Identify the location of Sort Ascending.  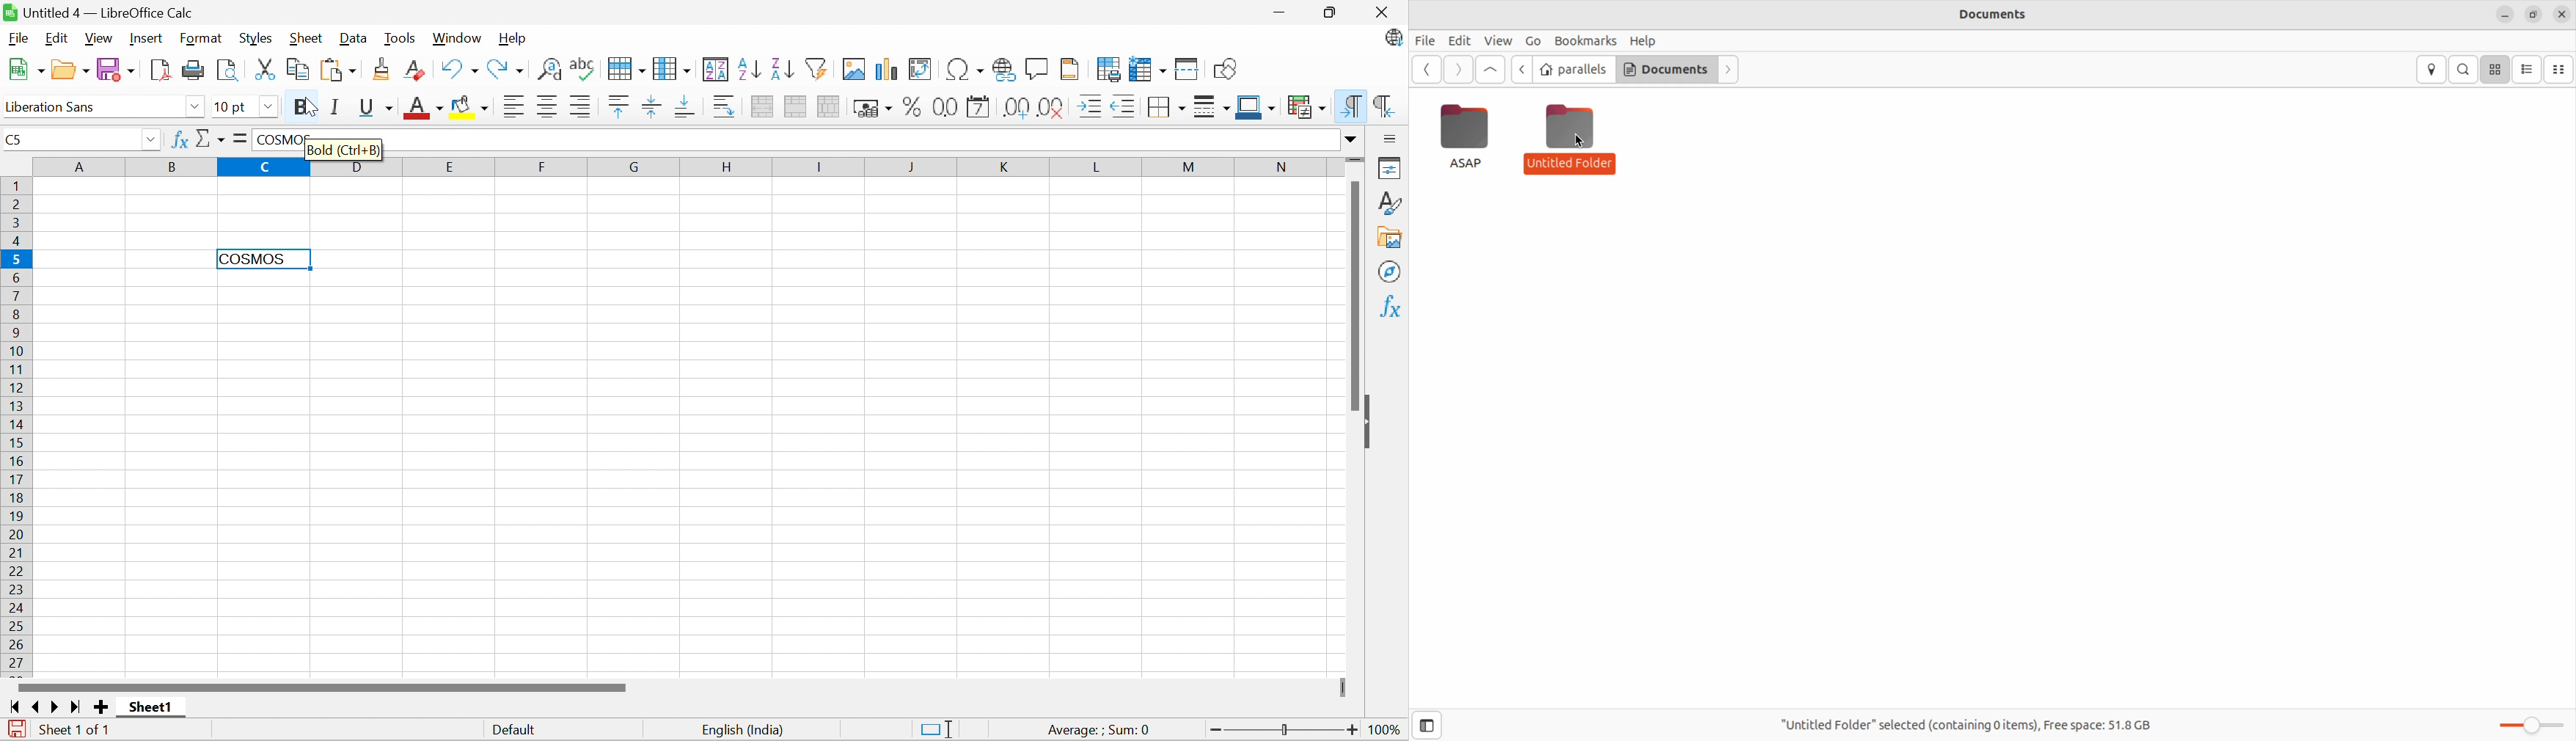
(747, 70).